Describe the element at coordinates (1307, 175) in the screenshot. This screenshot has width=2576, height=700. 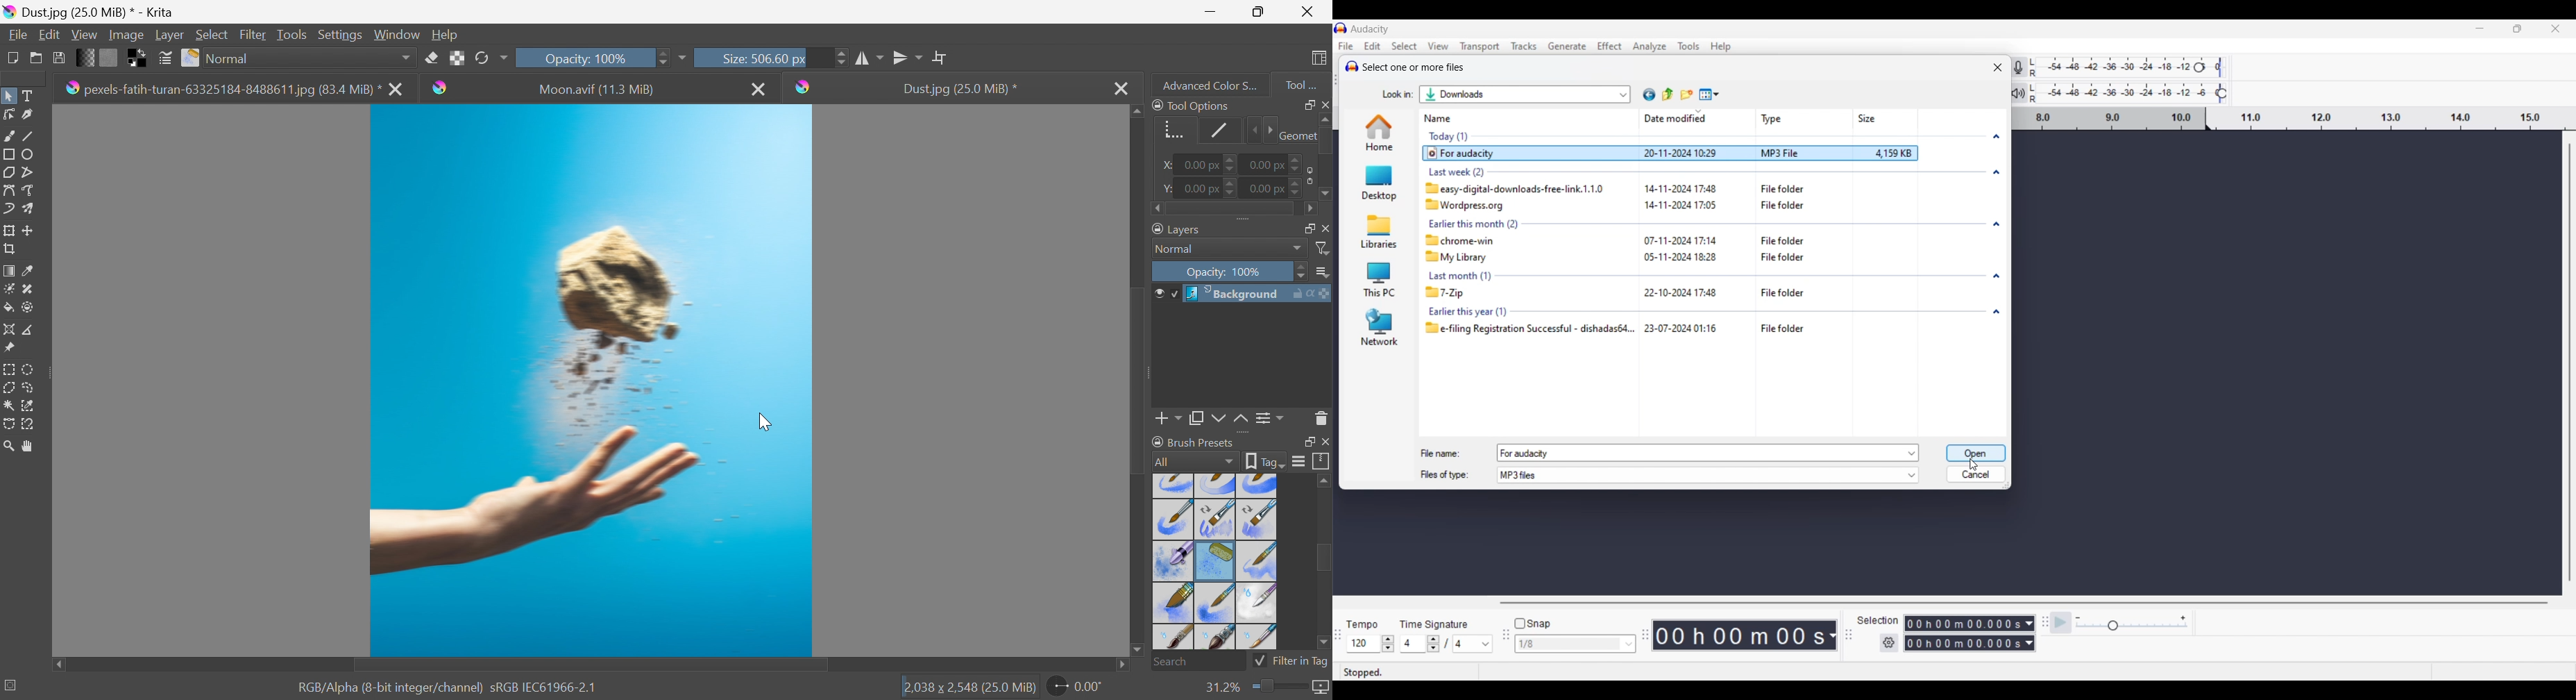
I see `Icon` at that location.